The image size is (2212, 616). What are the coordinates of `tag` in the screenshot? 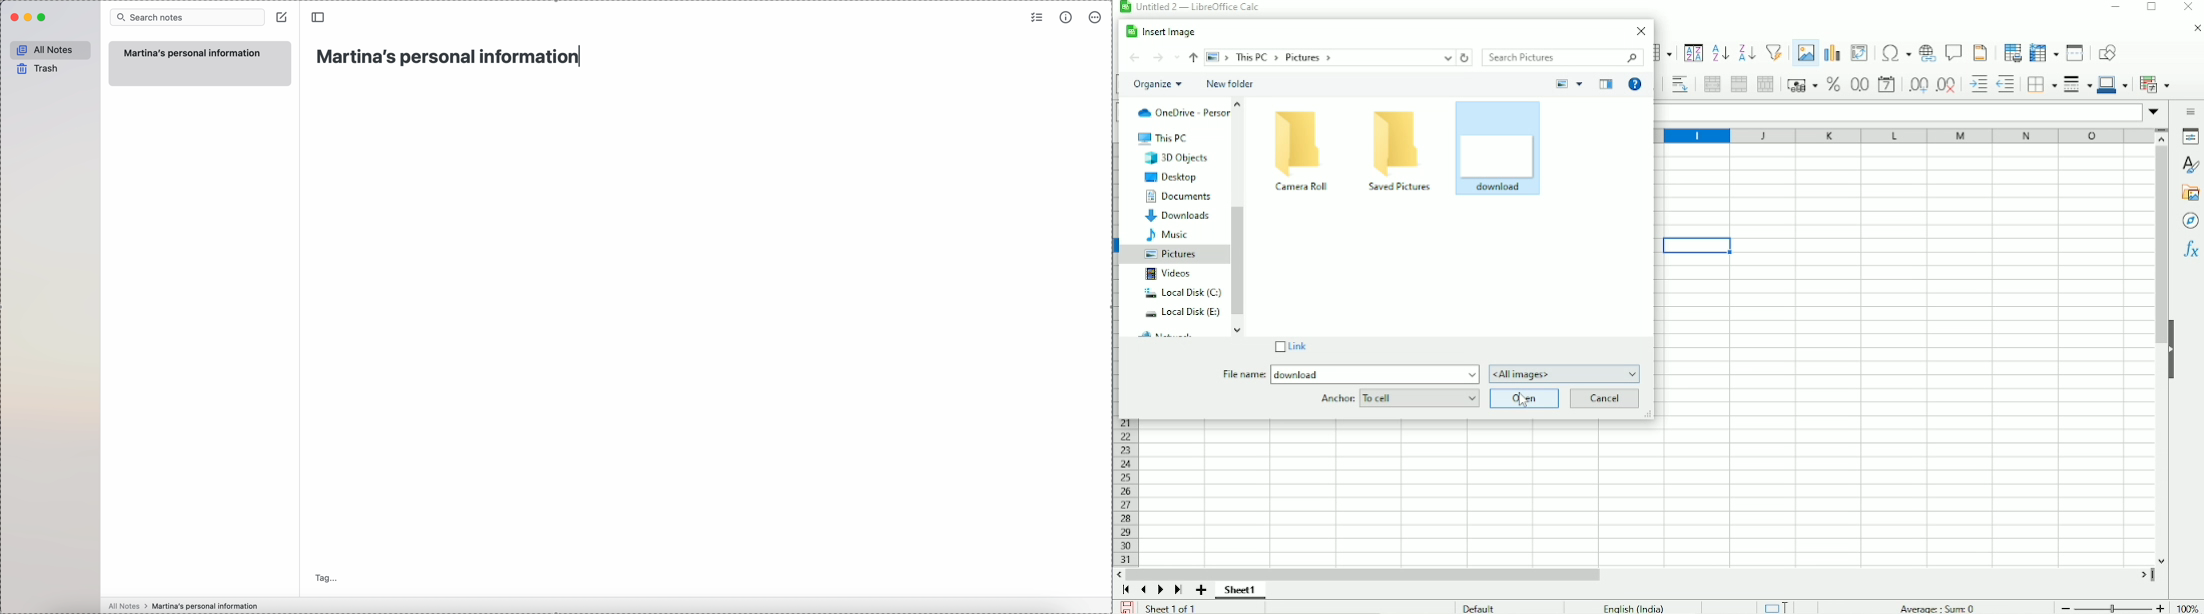 It's located at (328, 577).